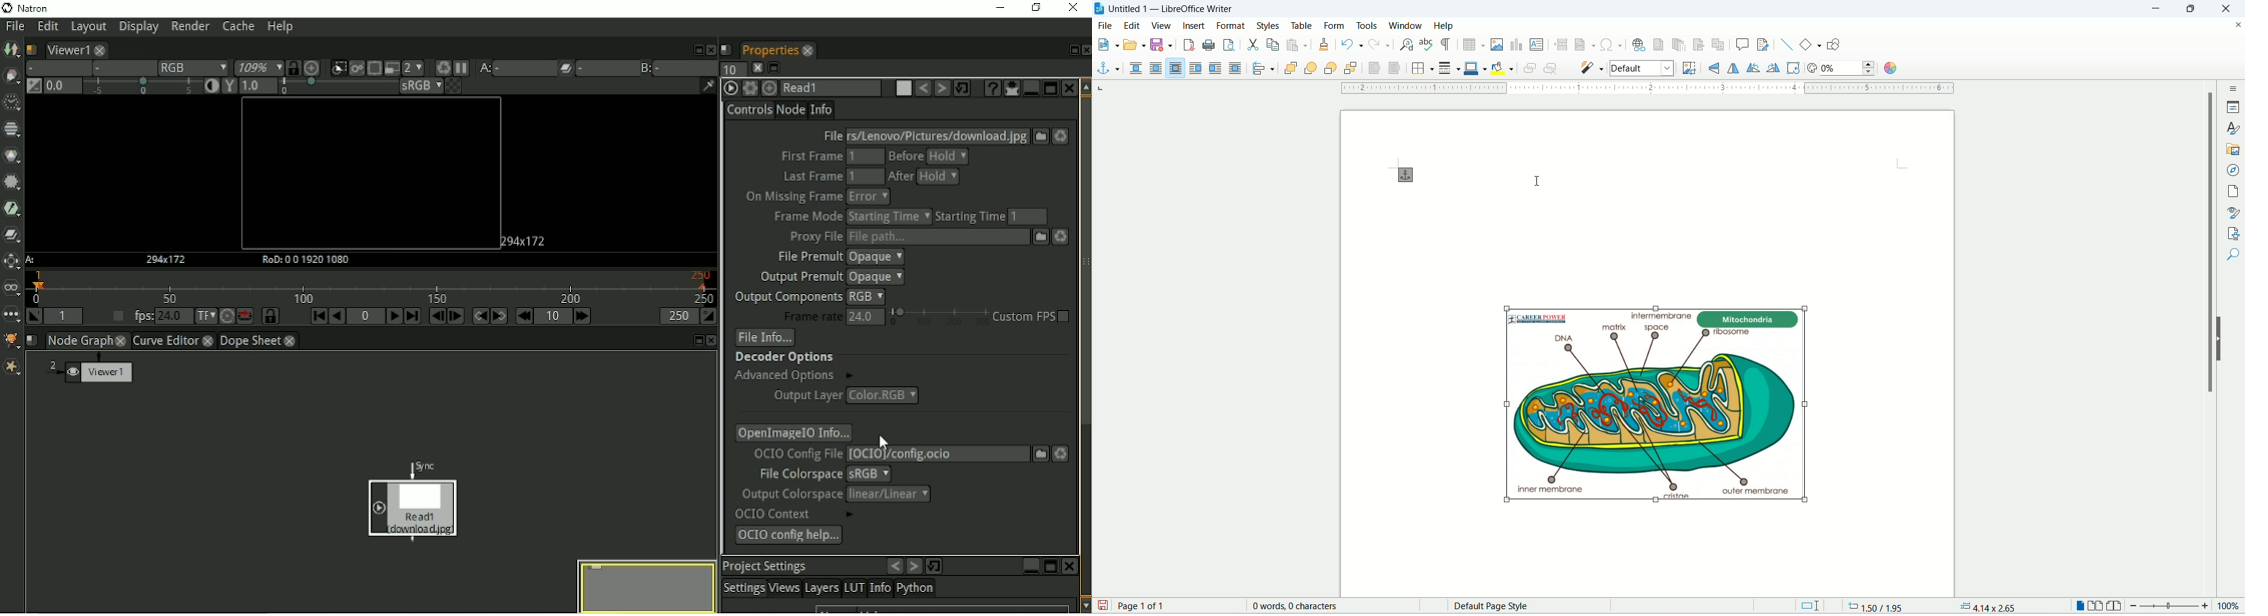  I want to click on clone formatting, so click(1325, 45).